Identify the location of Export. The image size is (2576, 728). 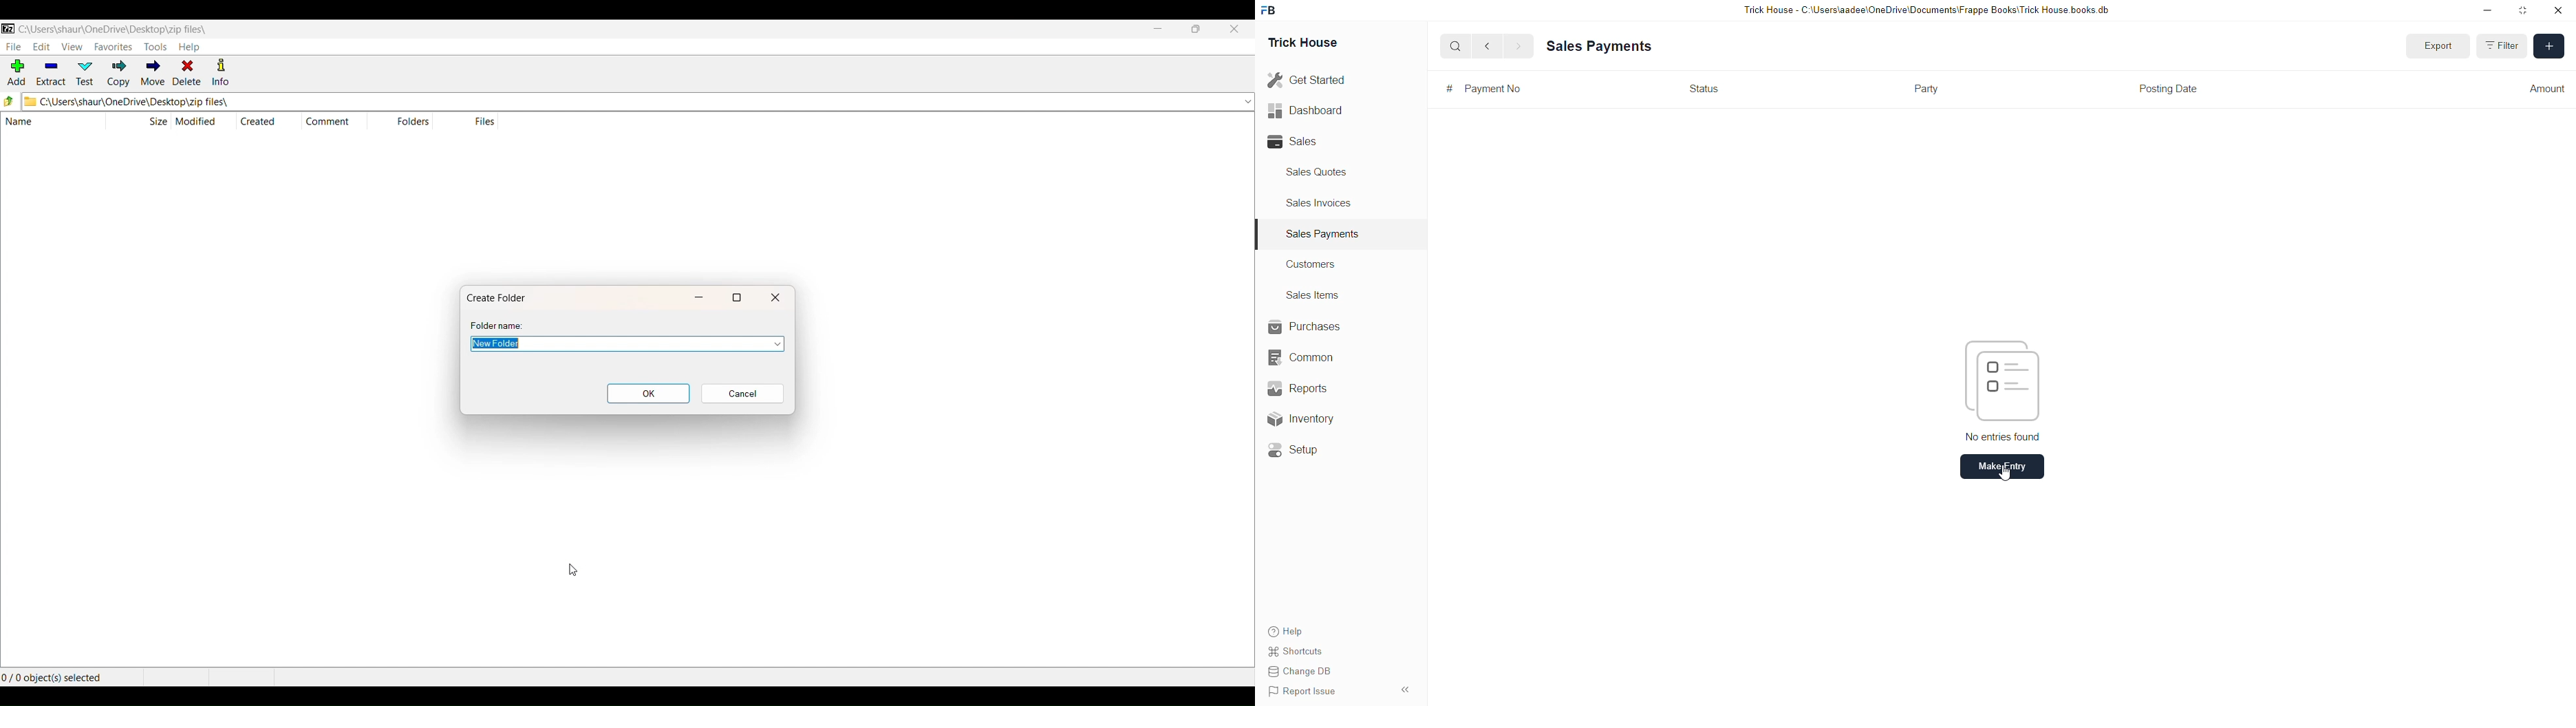
(2439, 46).